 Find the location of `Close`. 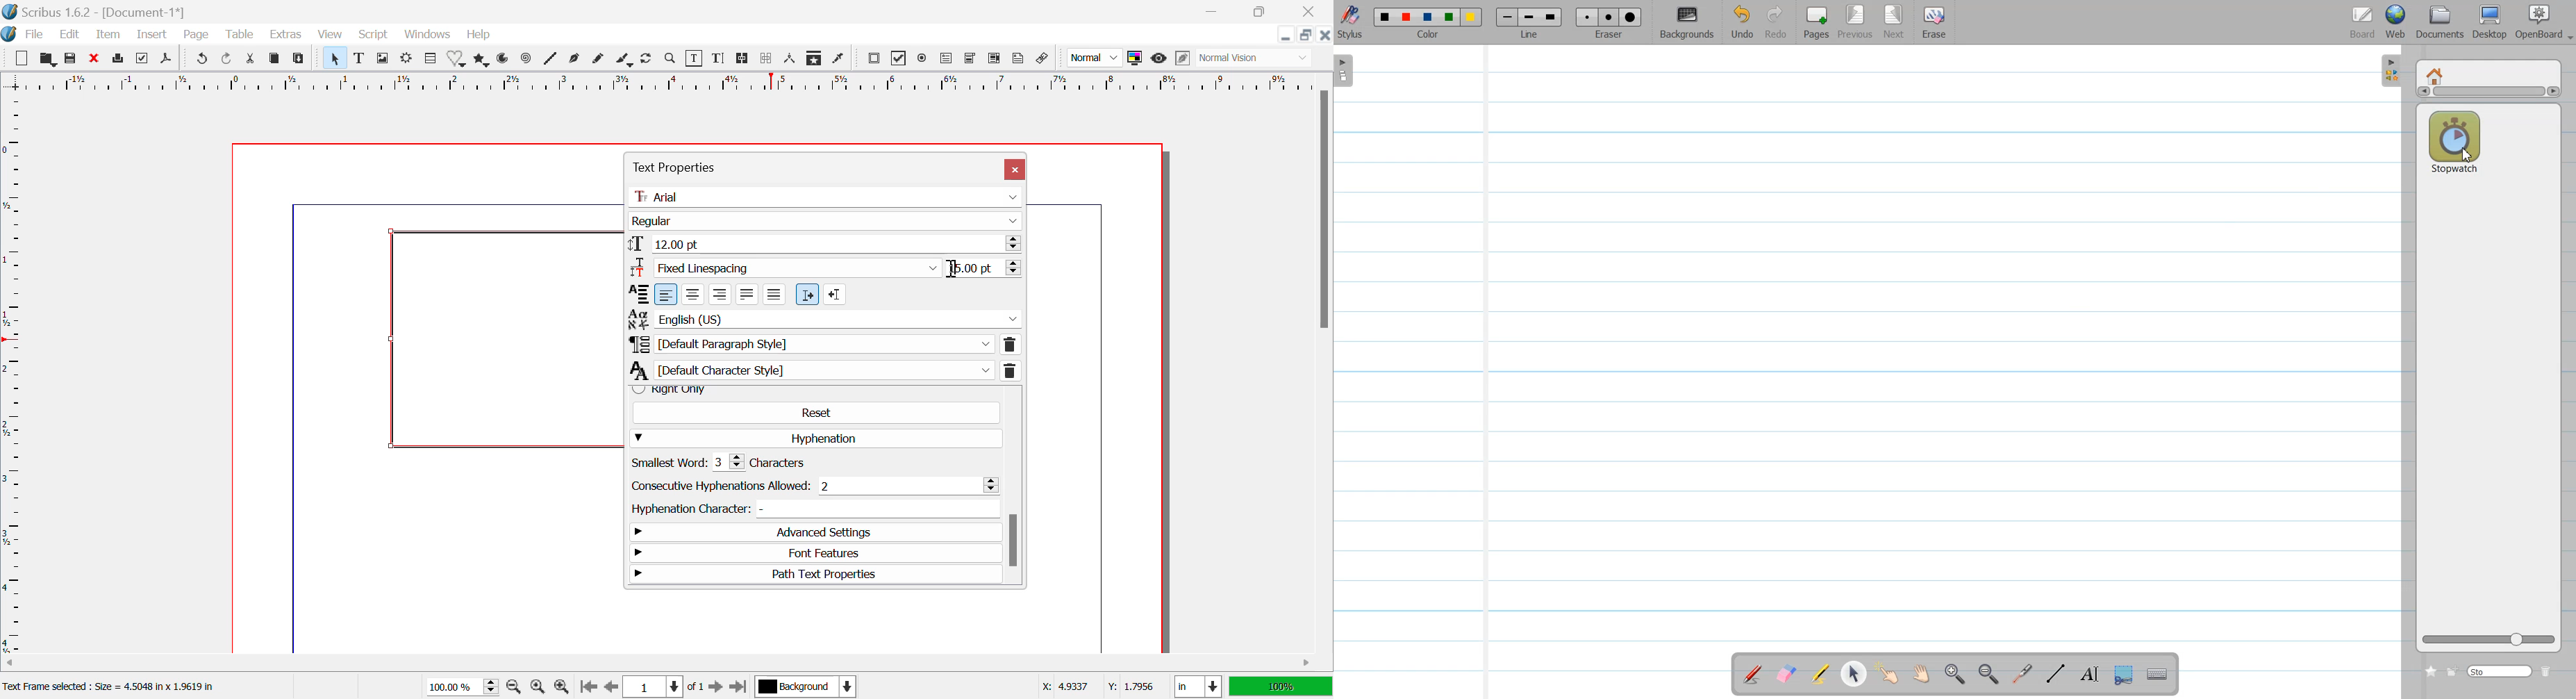

Close is located at coordinates (1309, 11).